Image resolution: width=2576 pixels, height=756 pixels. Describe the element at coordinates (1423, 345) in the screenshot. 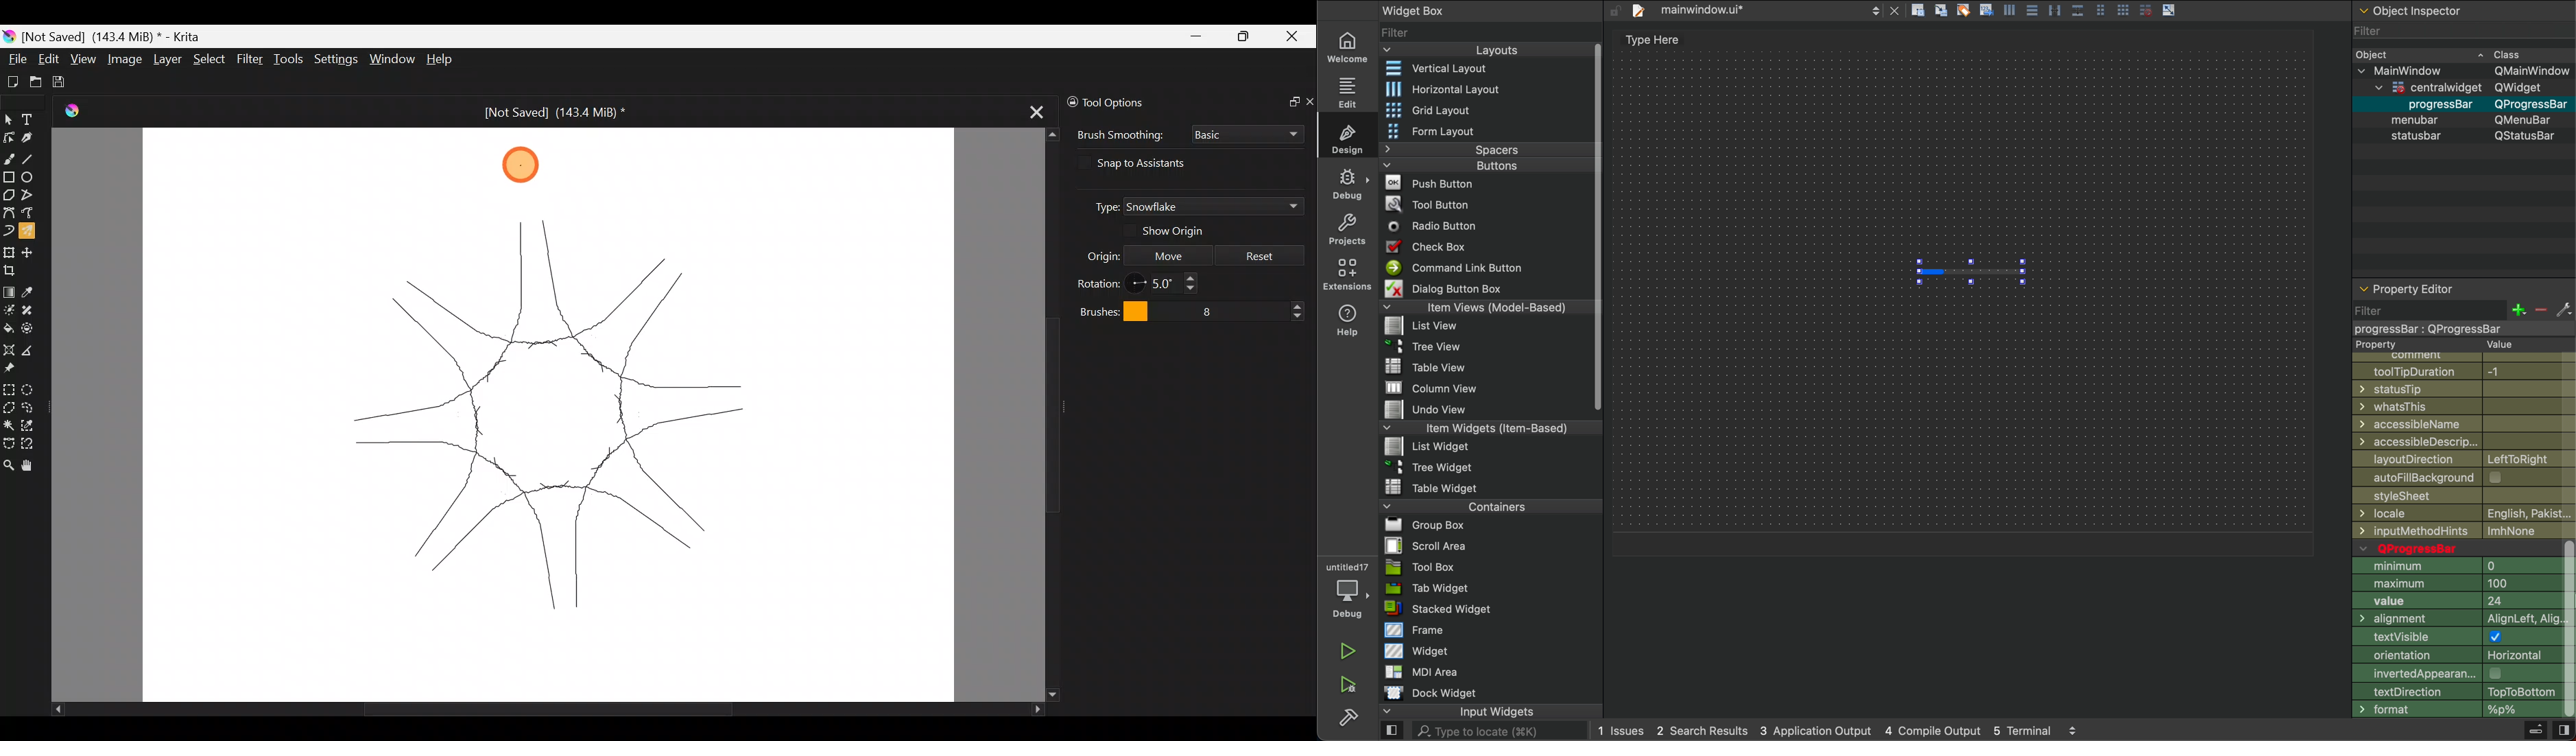

I see `File` at that location.